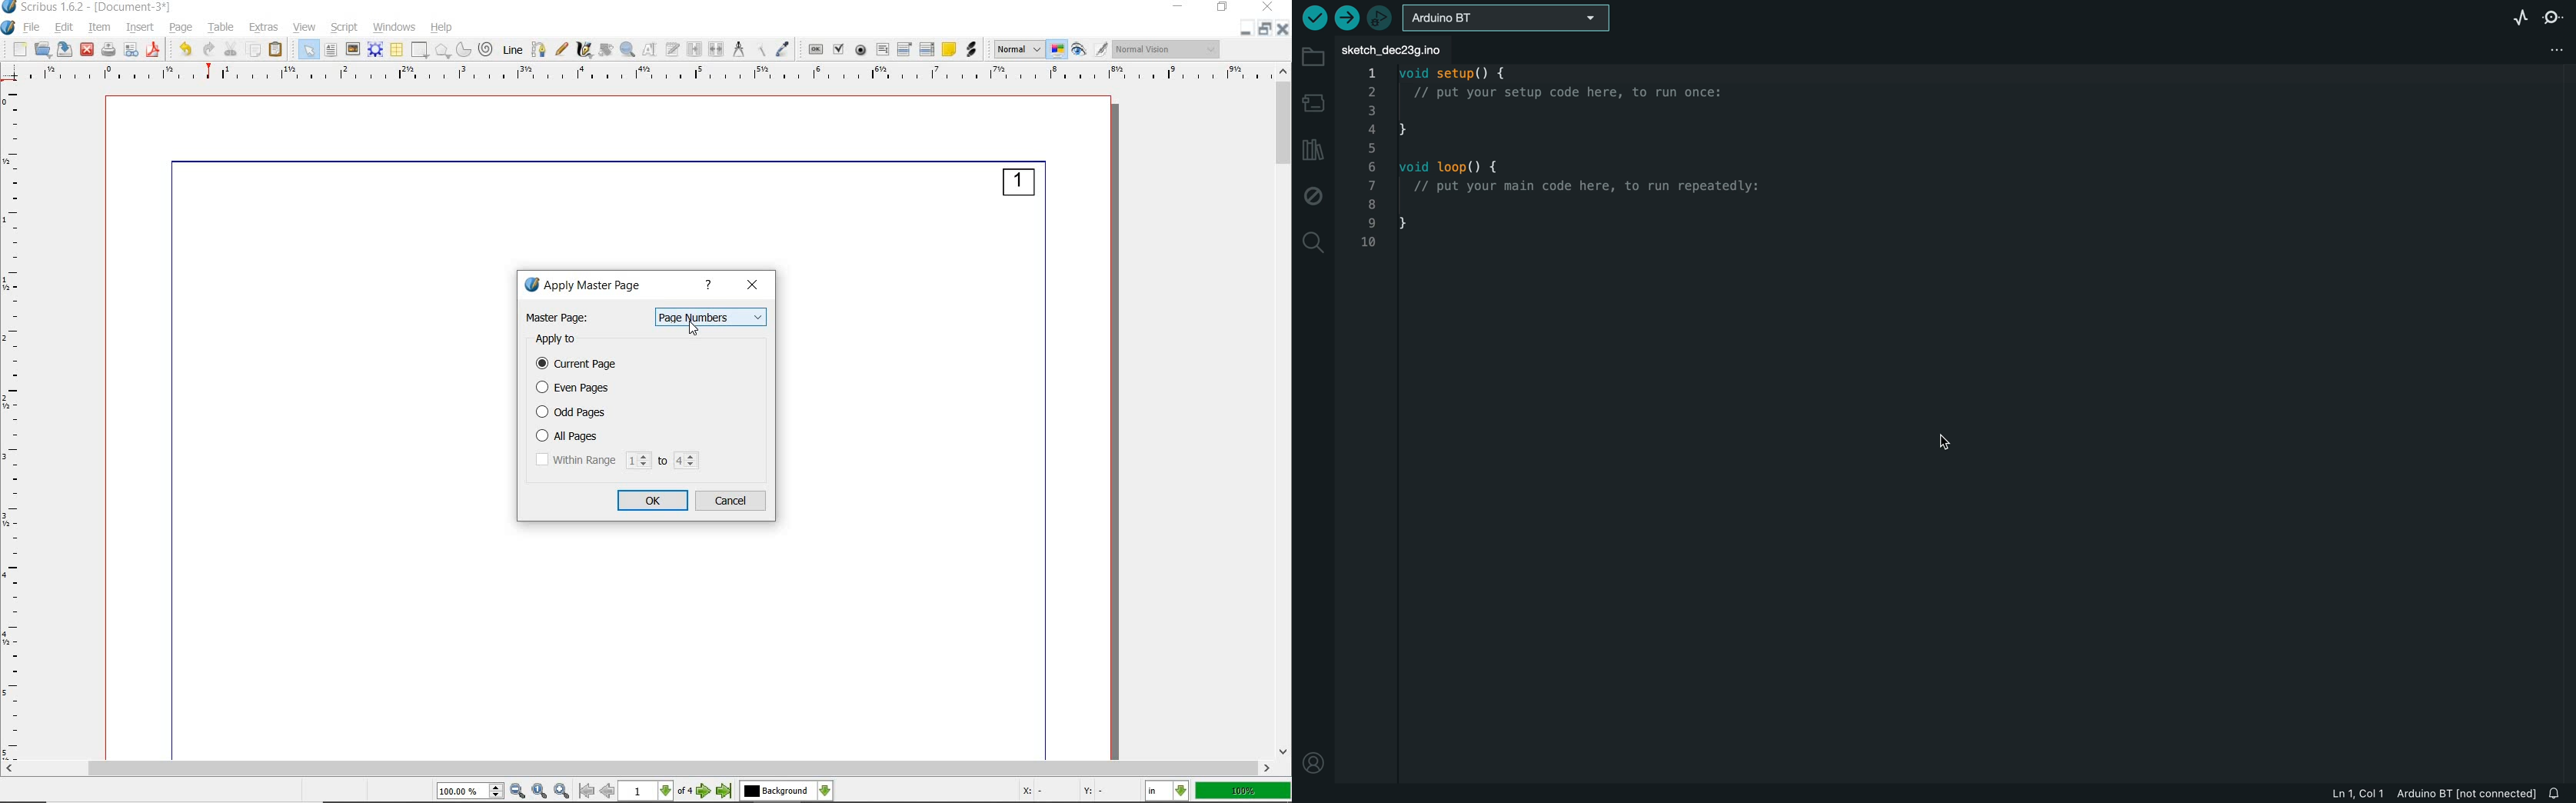 The image size is (2576, 812). What do you see at coordinates (651, 75) in the screenshot?
I see `Ruler` at bounding box center [651, 75].